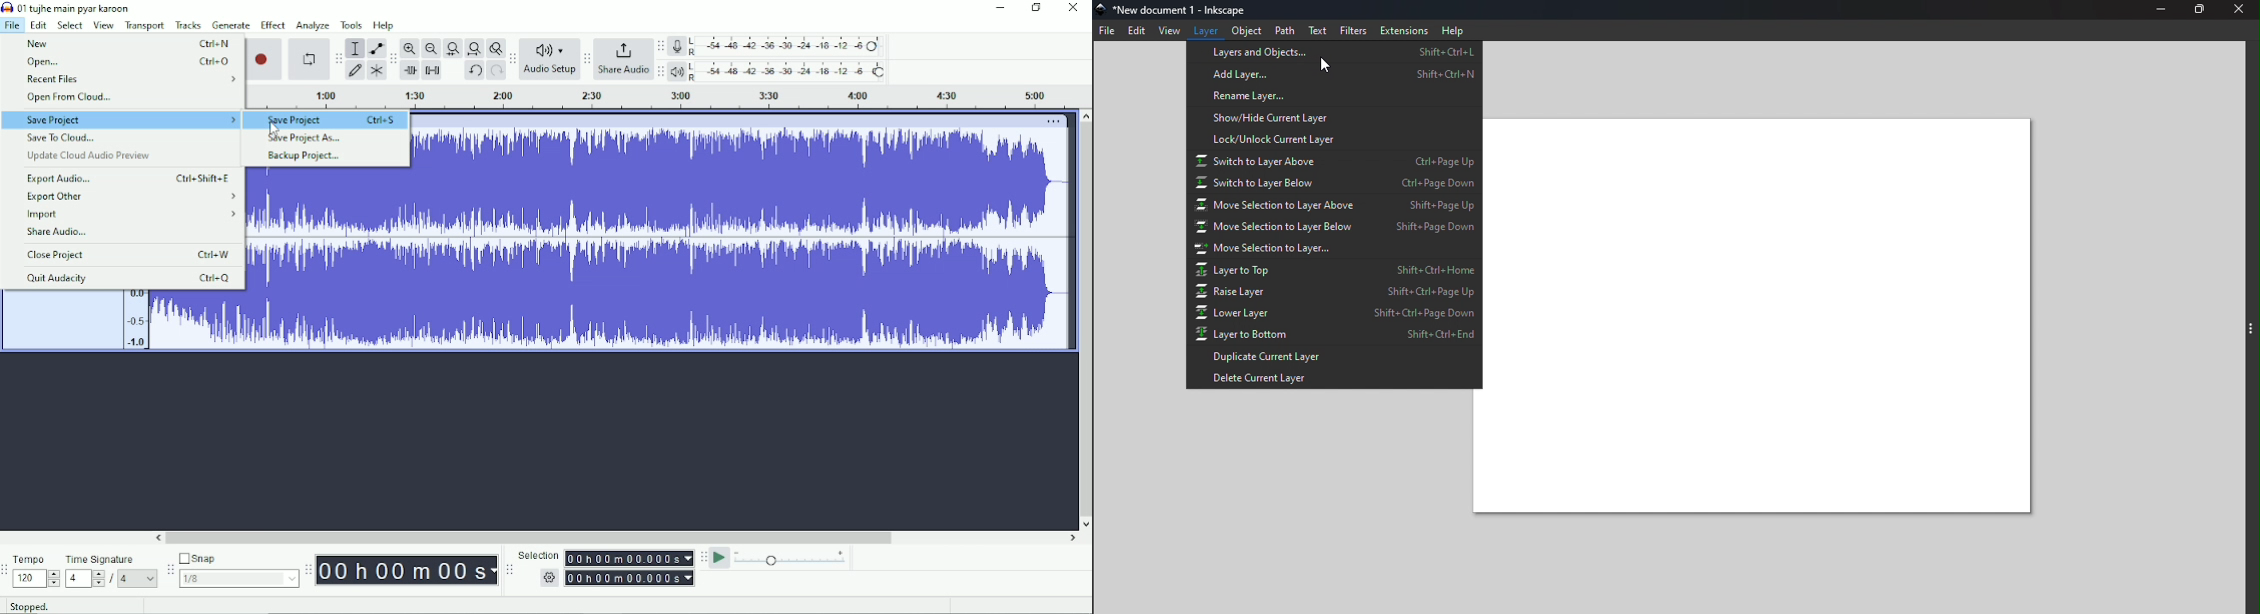  What do you see at coordinates (1135, 32) in the screenshot?
I see `Edit` at bounding box center [1135, 32].